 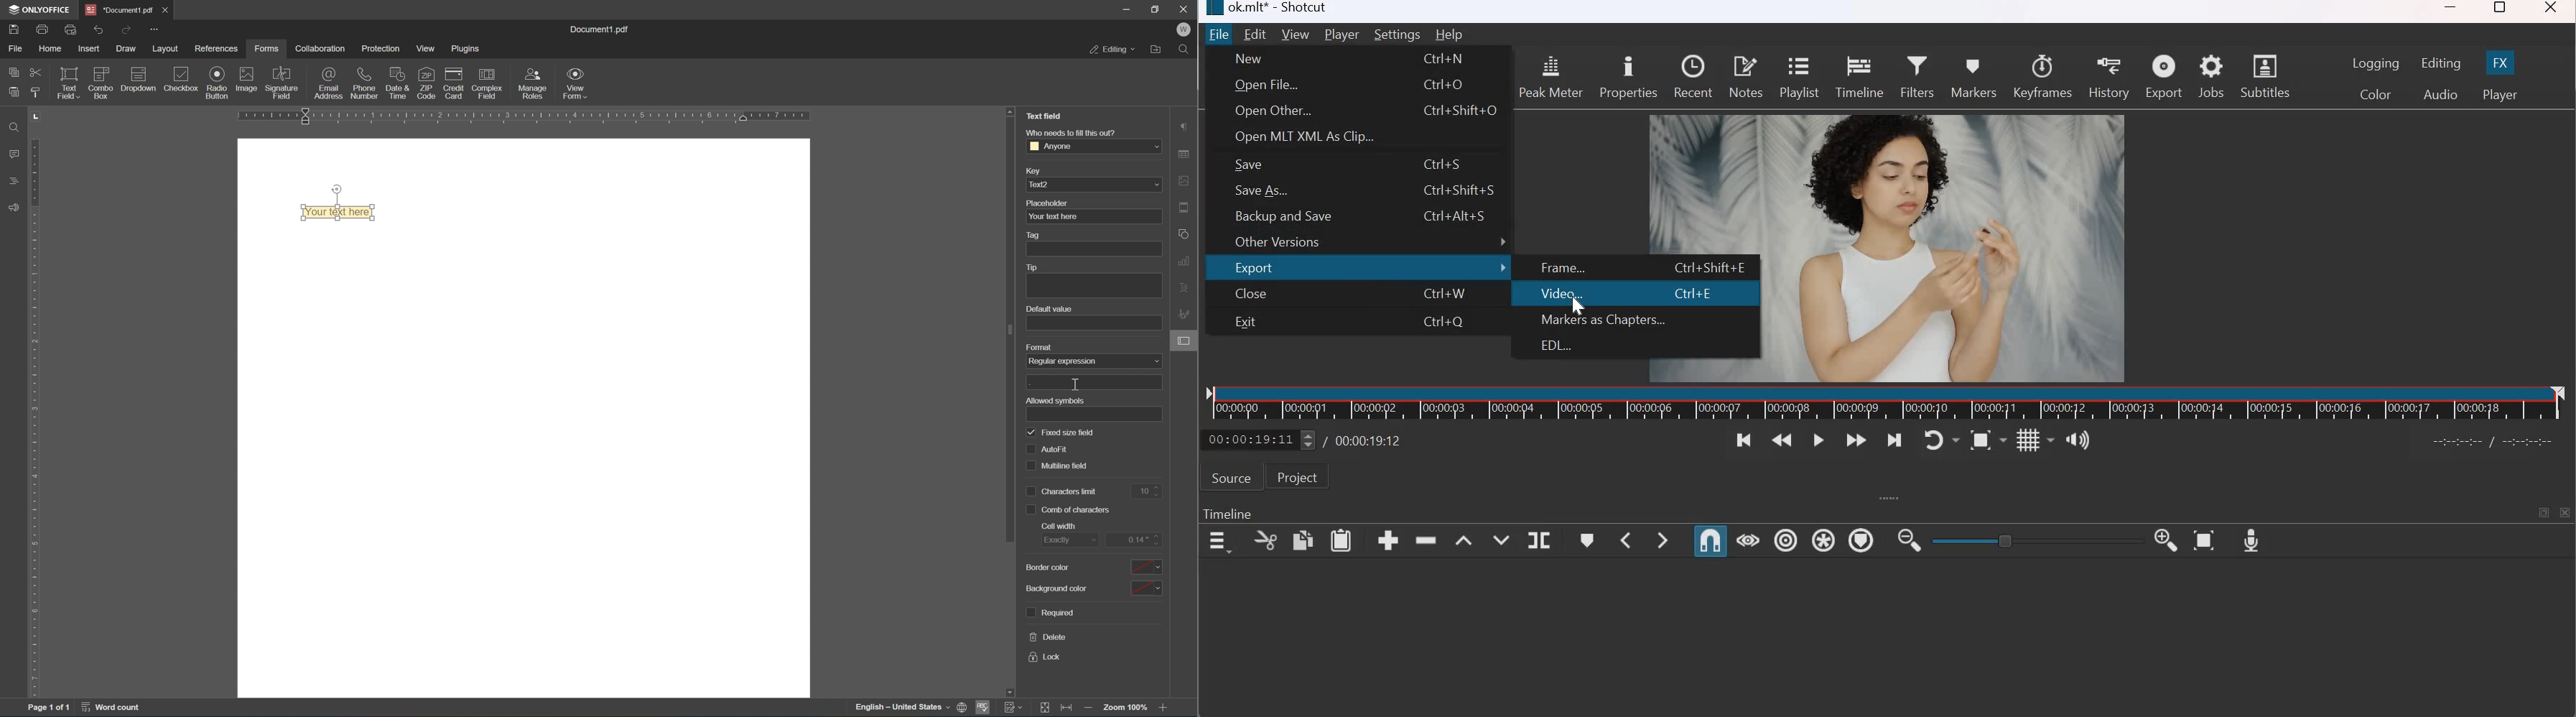 What do you see at coordinates (1818, 442) in the screenshot?
I see `Toggle play or pause` at bounding box center [1818, 442].